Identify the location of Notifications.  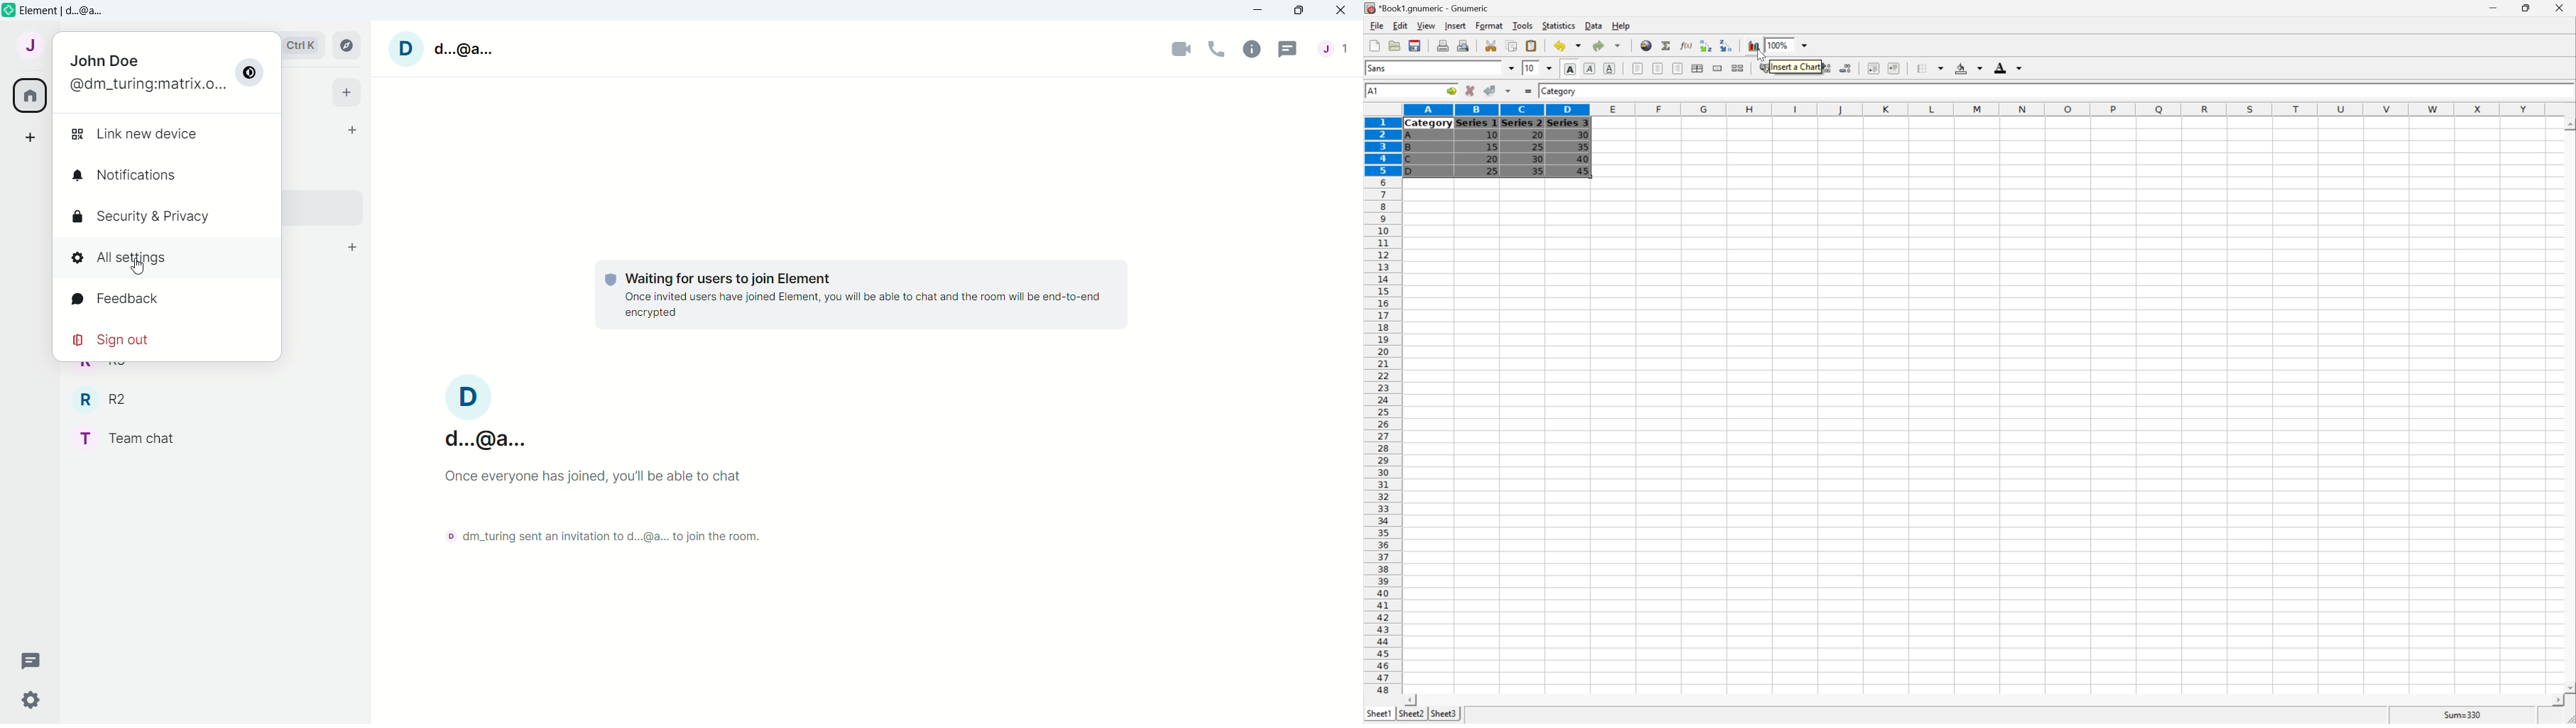
(124, 173).